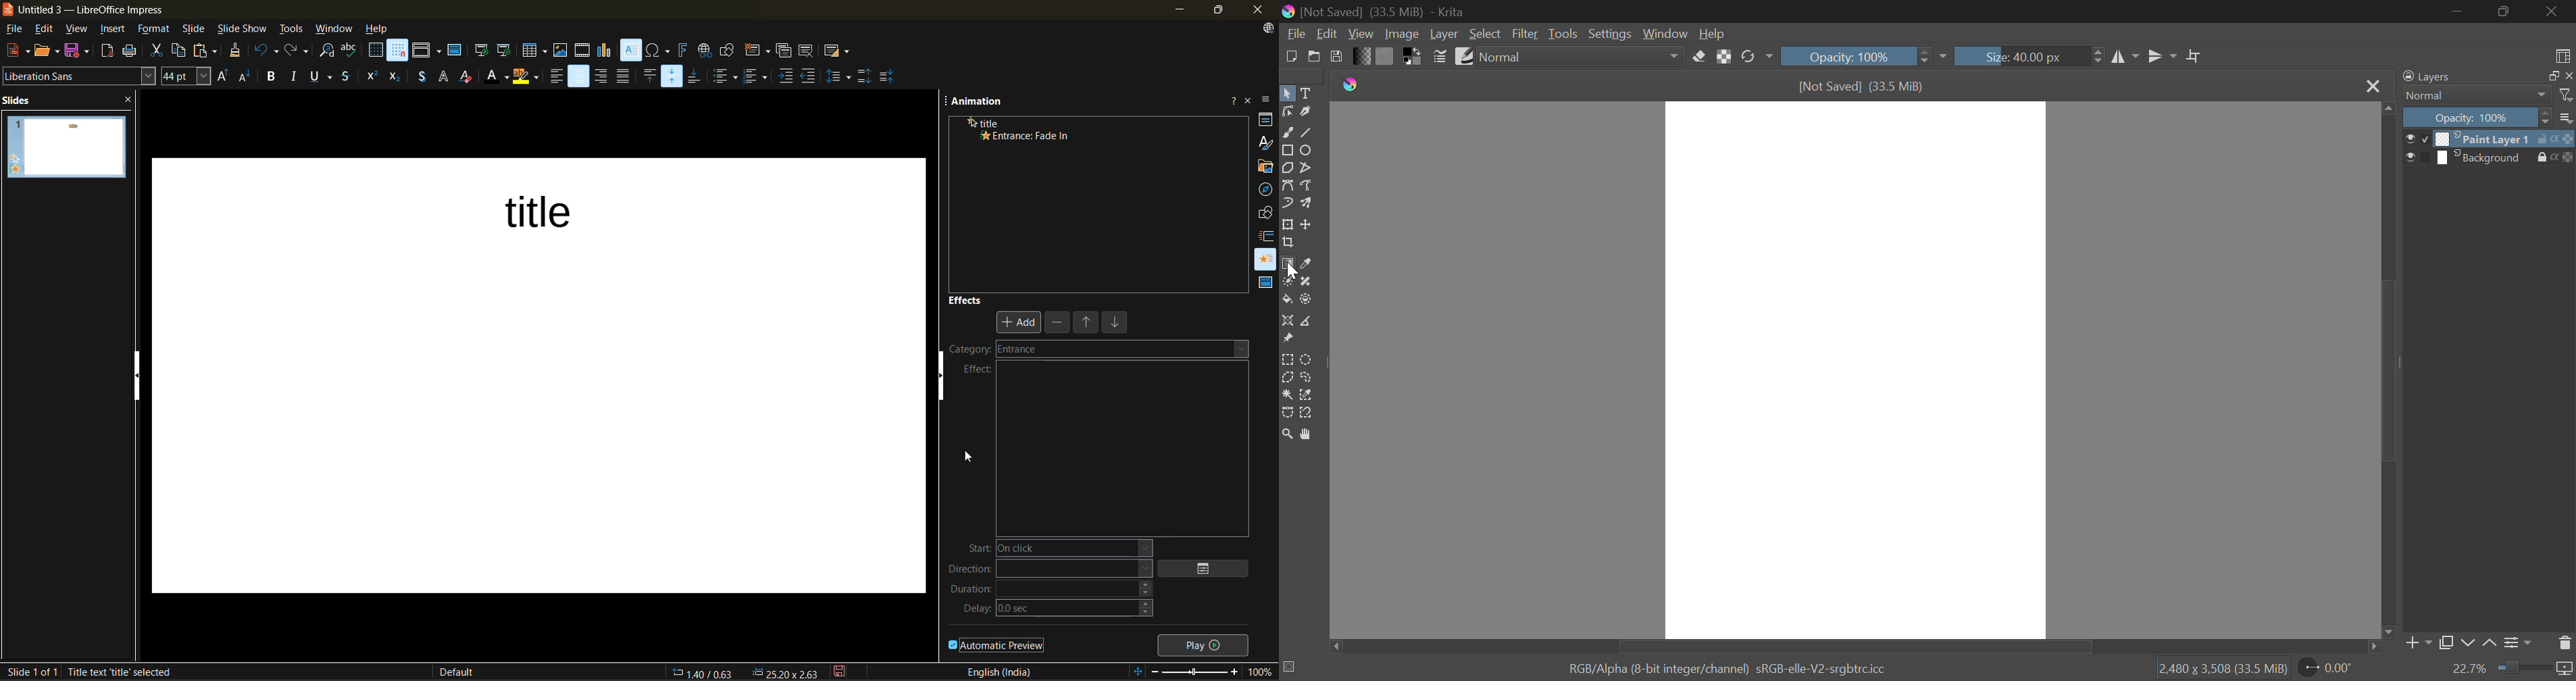 This screenshot has width=2576, height=700. Describe the element at coordinates (704, 50) in the screenshot. I see `insert hyperlink` at that location.